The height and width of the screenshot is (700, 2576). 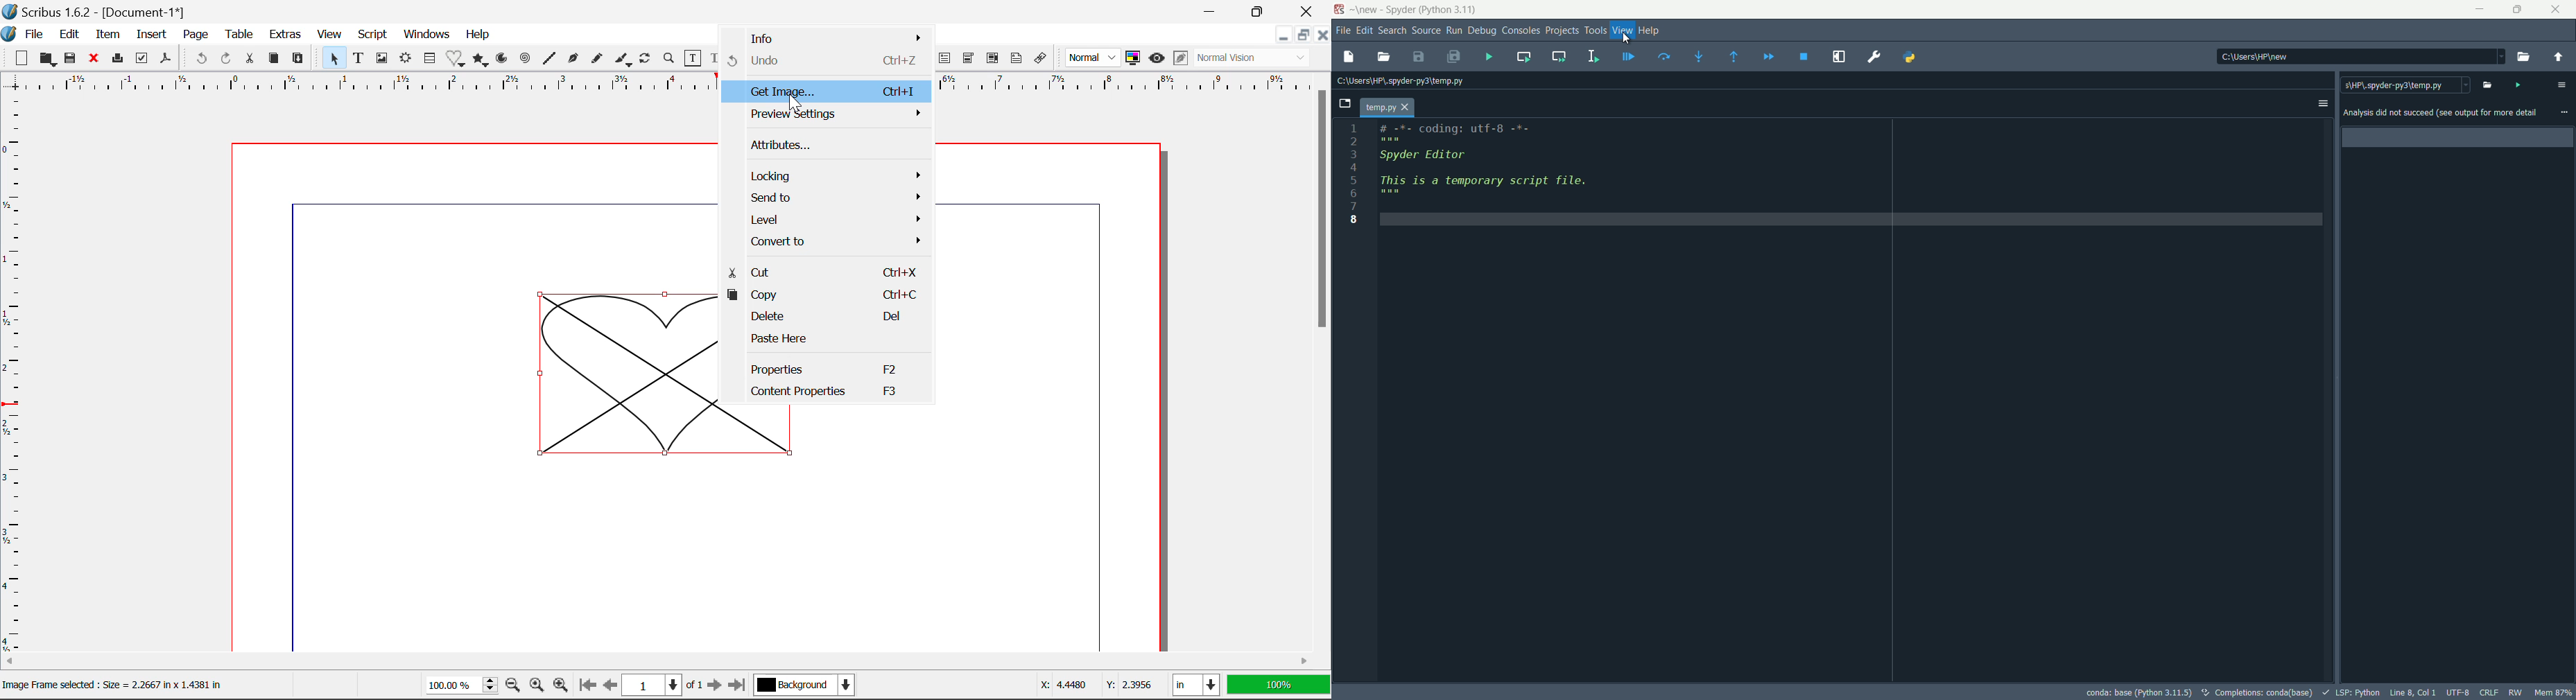 What do you see at coordinates (513, 686) in the screenshot?
I see `Zoom Out` at bounding box center [513, 686].